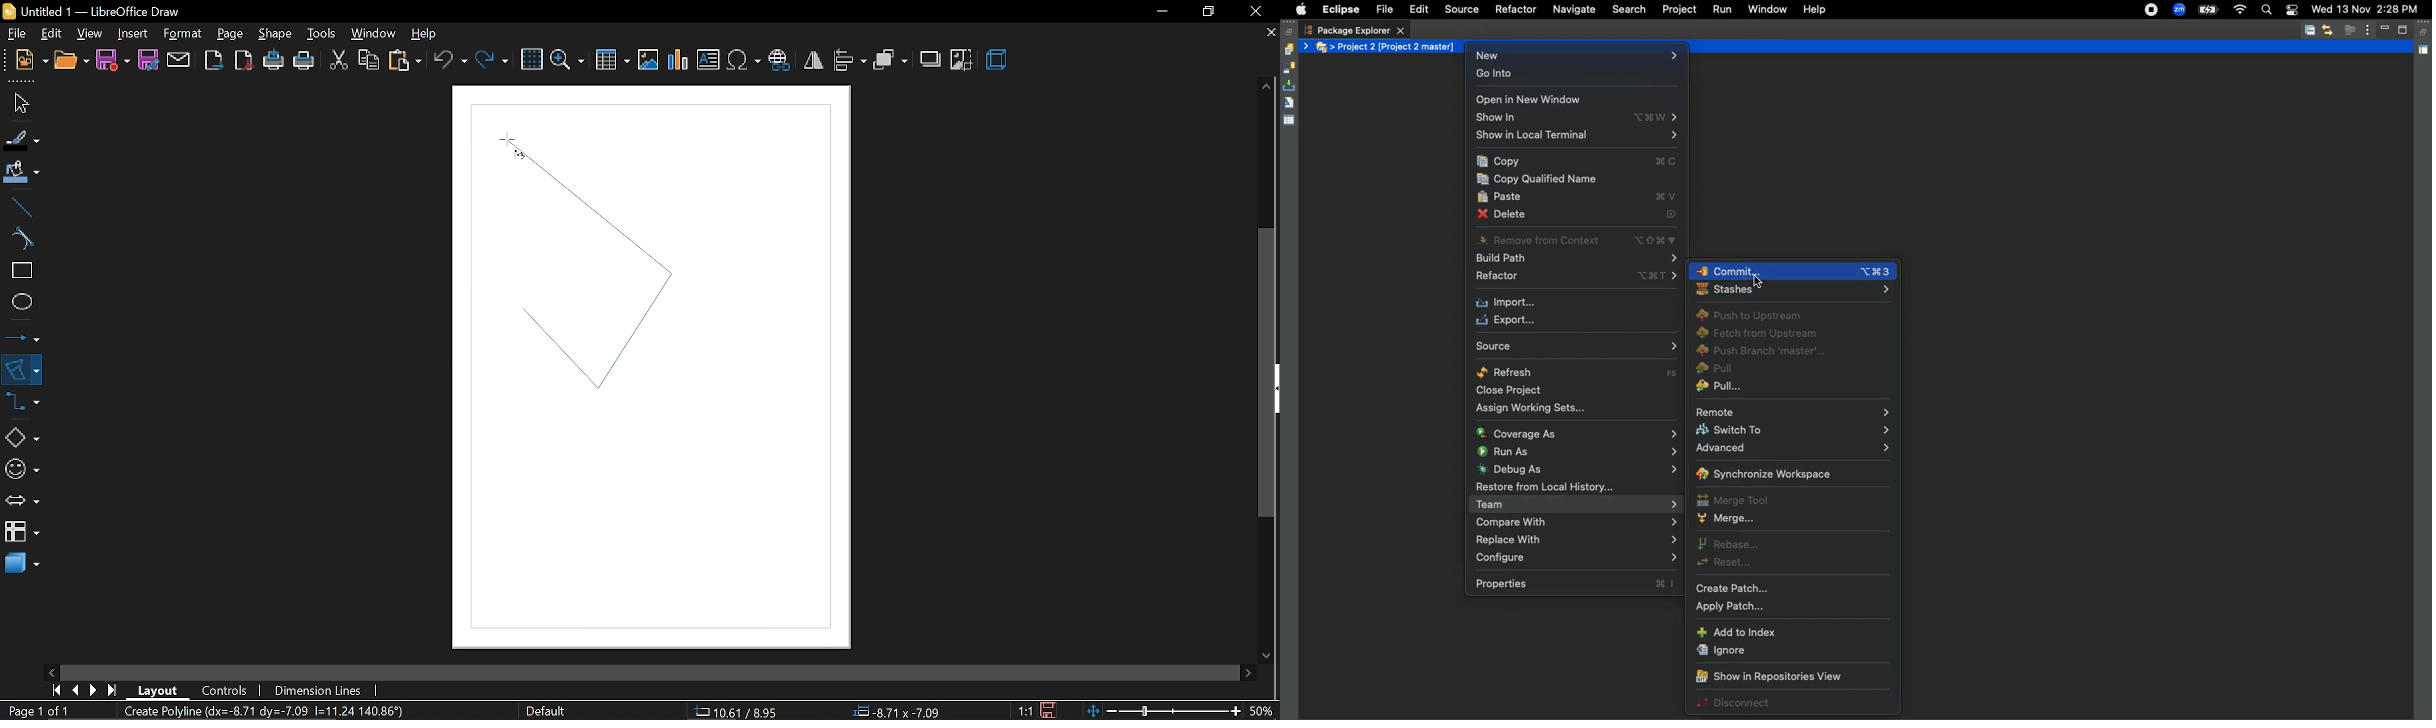 Image resolution: width=2436 pixels, height=728 pixels. What do you see at coordinates (1676, 10) in the screenshot?
I see `Project` at bounding box center [1676, 10].